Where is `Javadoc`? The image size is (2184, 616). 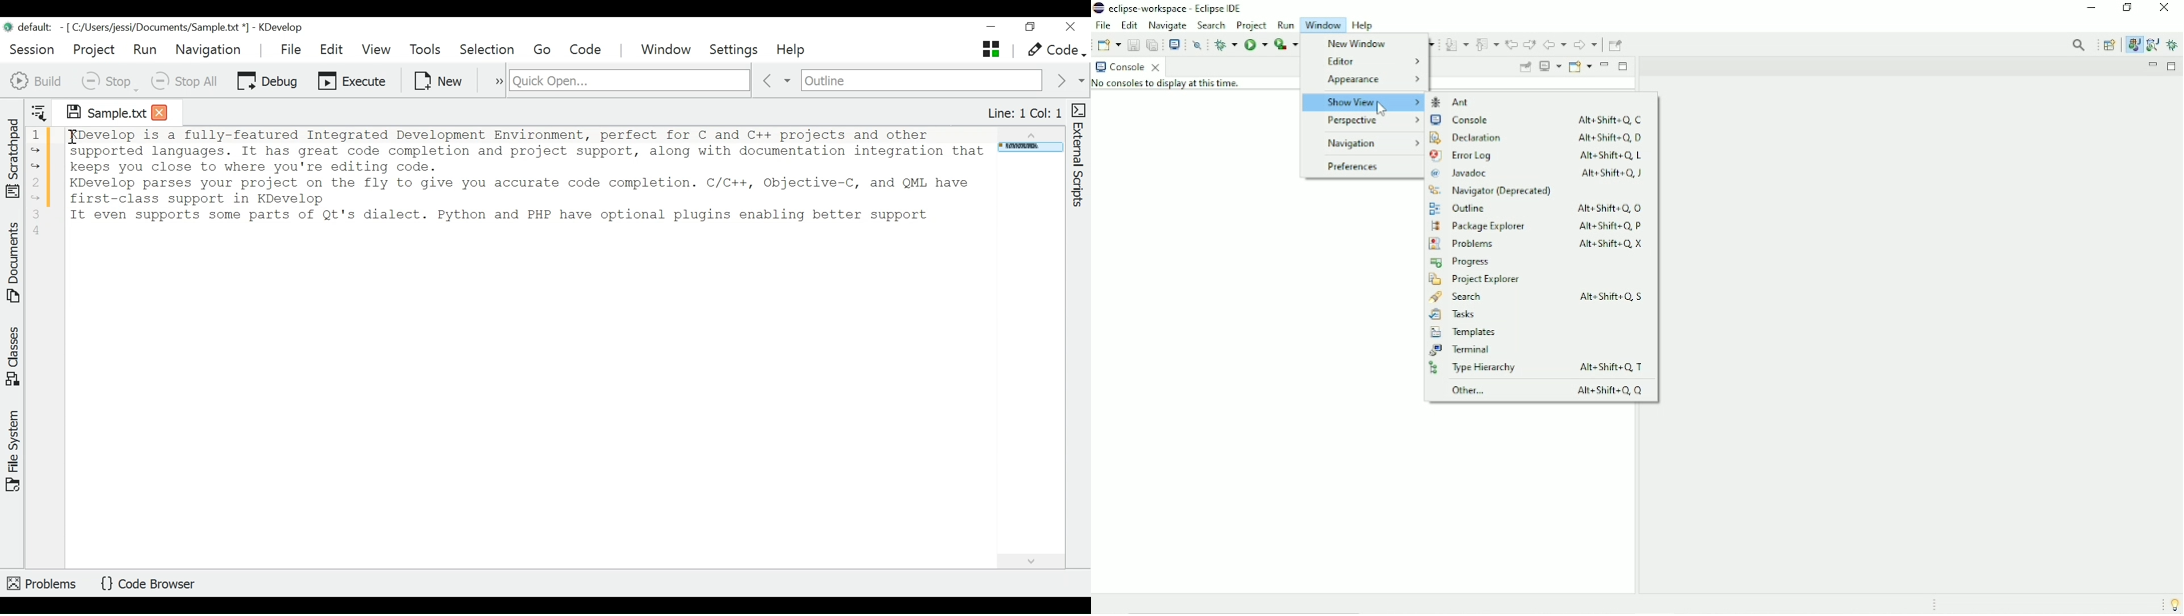
Javadoc is located at coordinates (1538, 174).